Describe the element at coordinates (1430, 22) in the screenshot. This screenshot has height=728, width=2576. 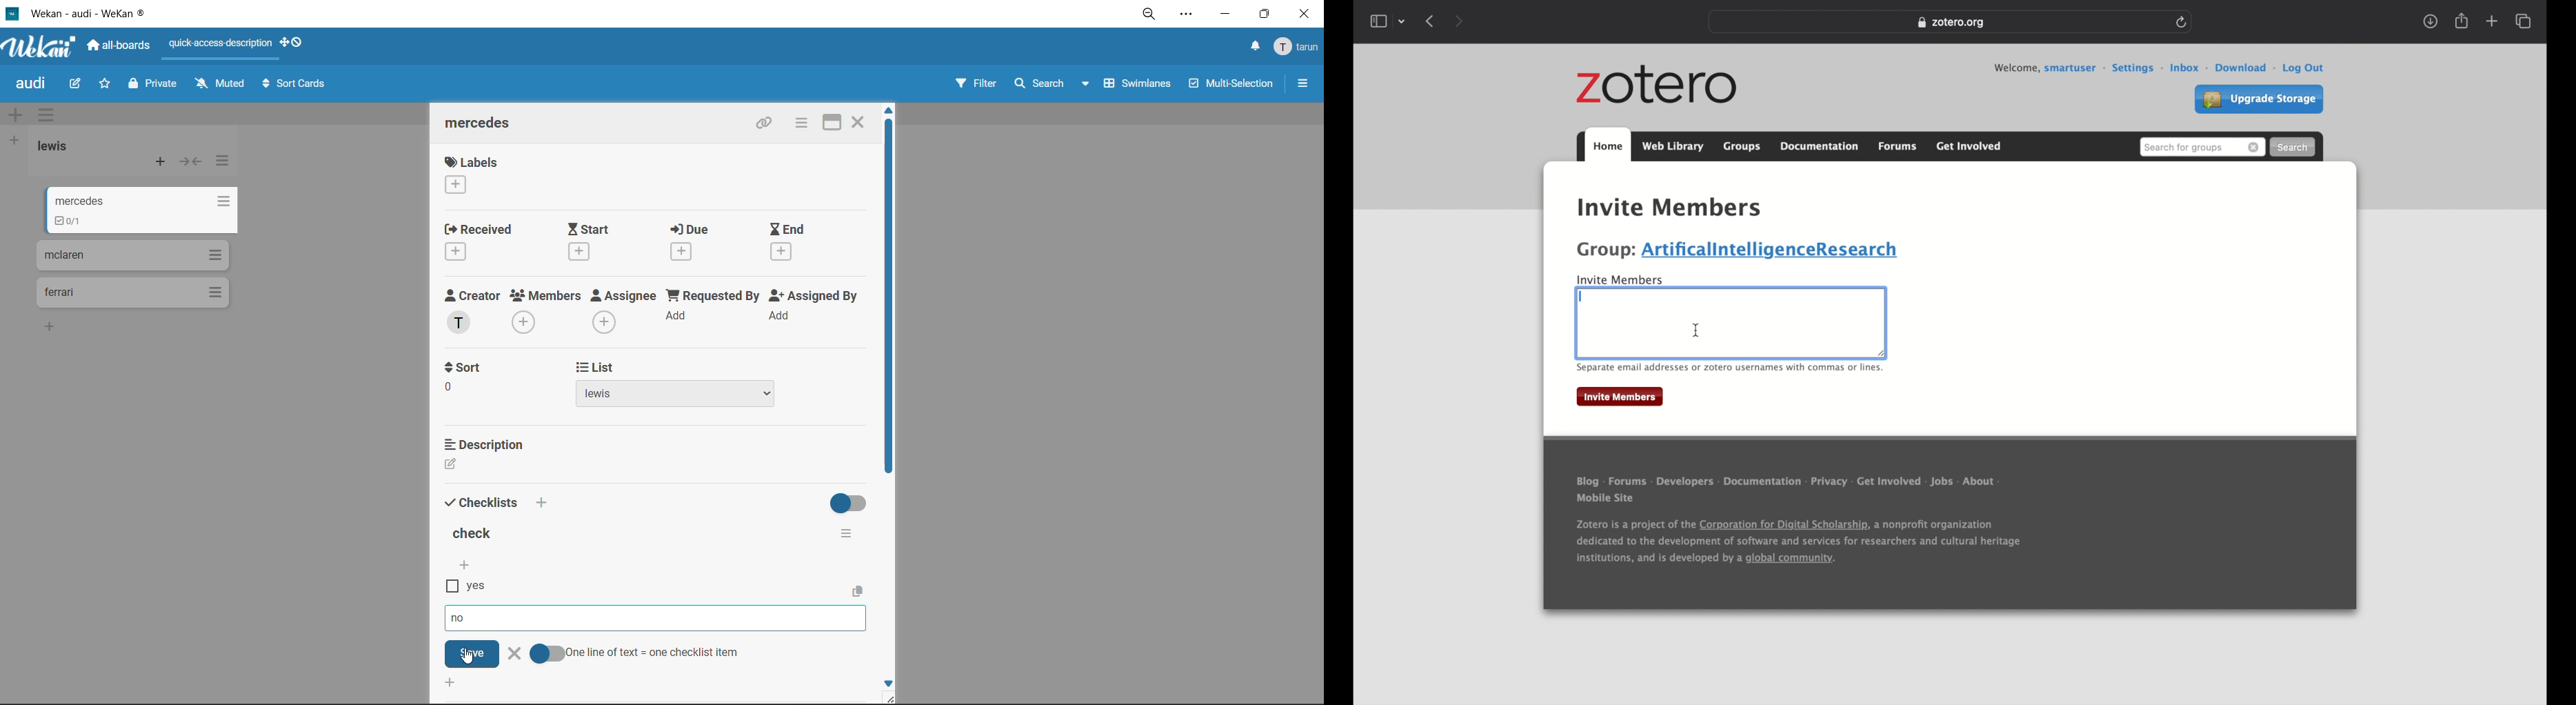
I see `previous` at that location.